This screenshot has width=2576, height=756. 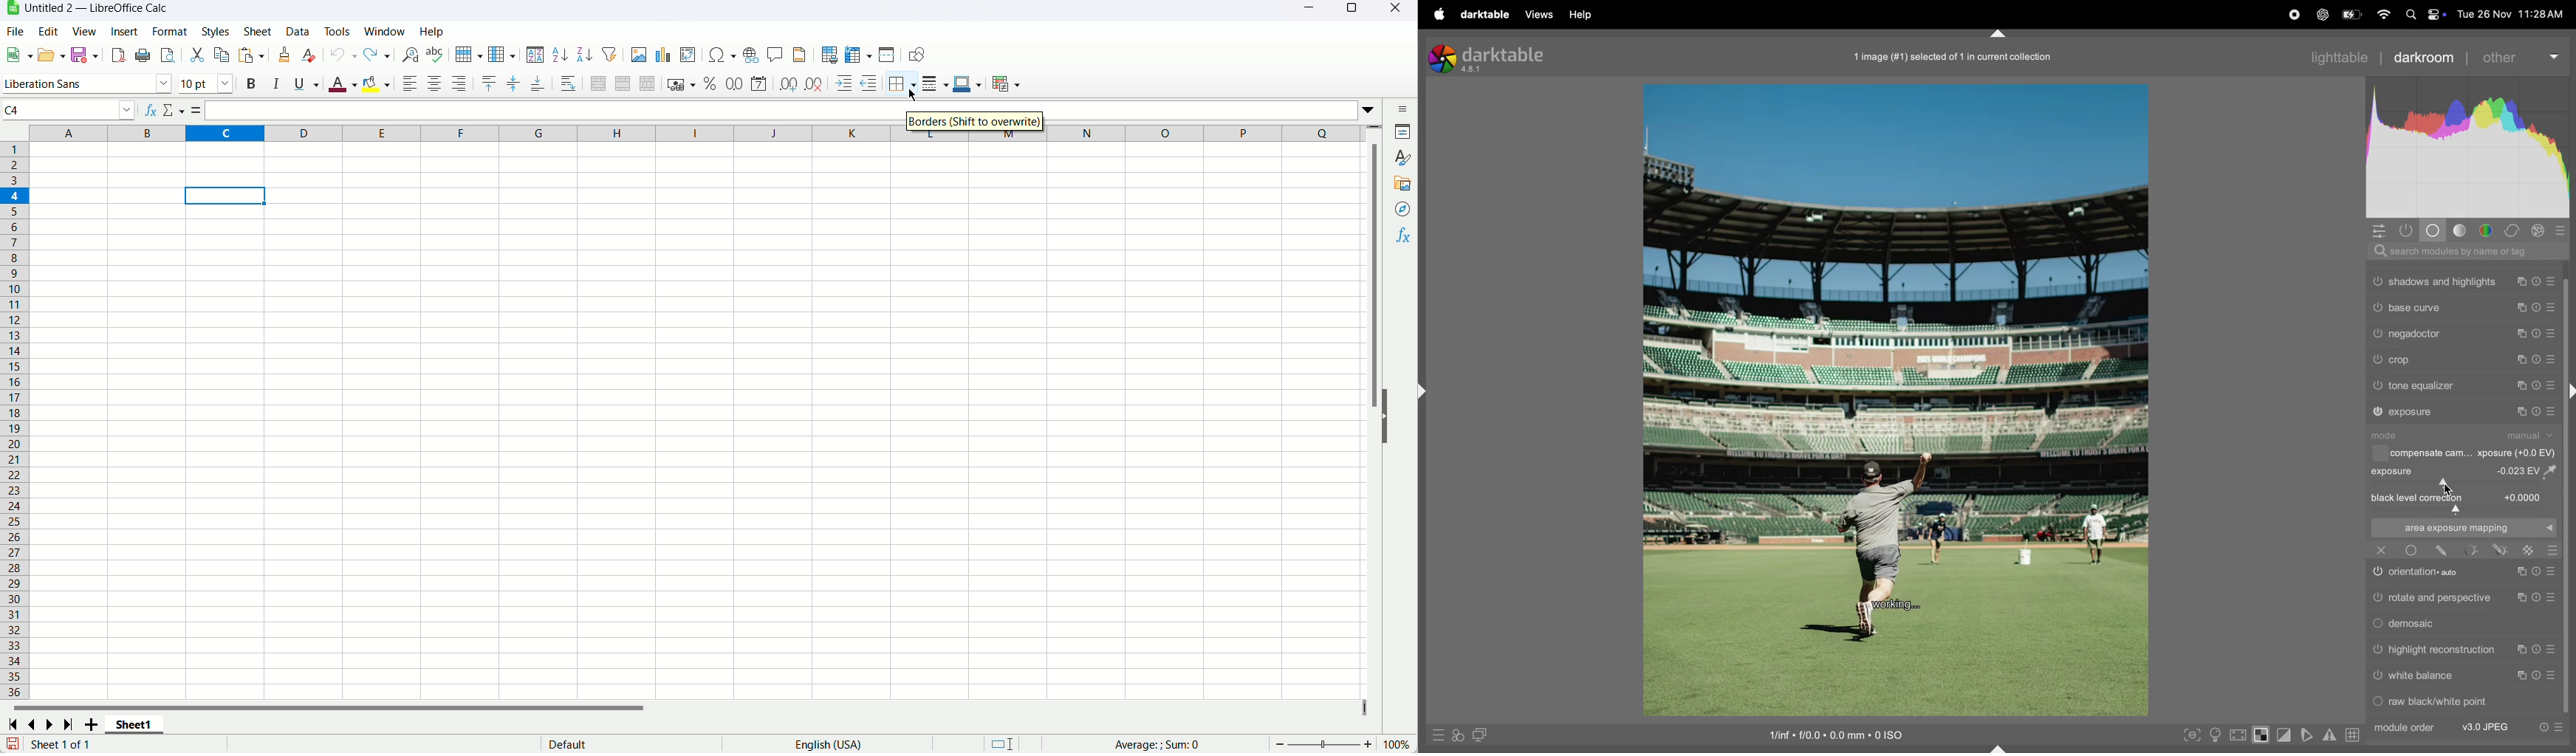 What do you see at coordinates (2475, 454) in the screenshot?
I see `compensate cam... xposure (+0.0 EV)` at bounding box center [2475, 454].